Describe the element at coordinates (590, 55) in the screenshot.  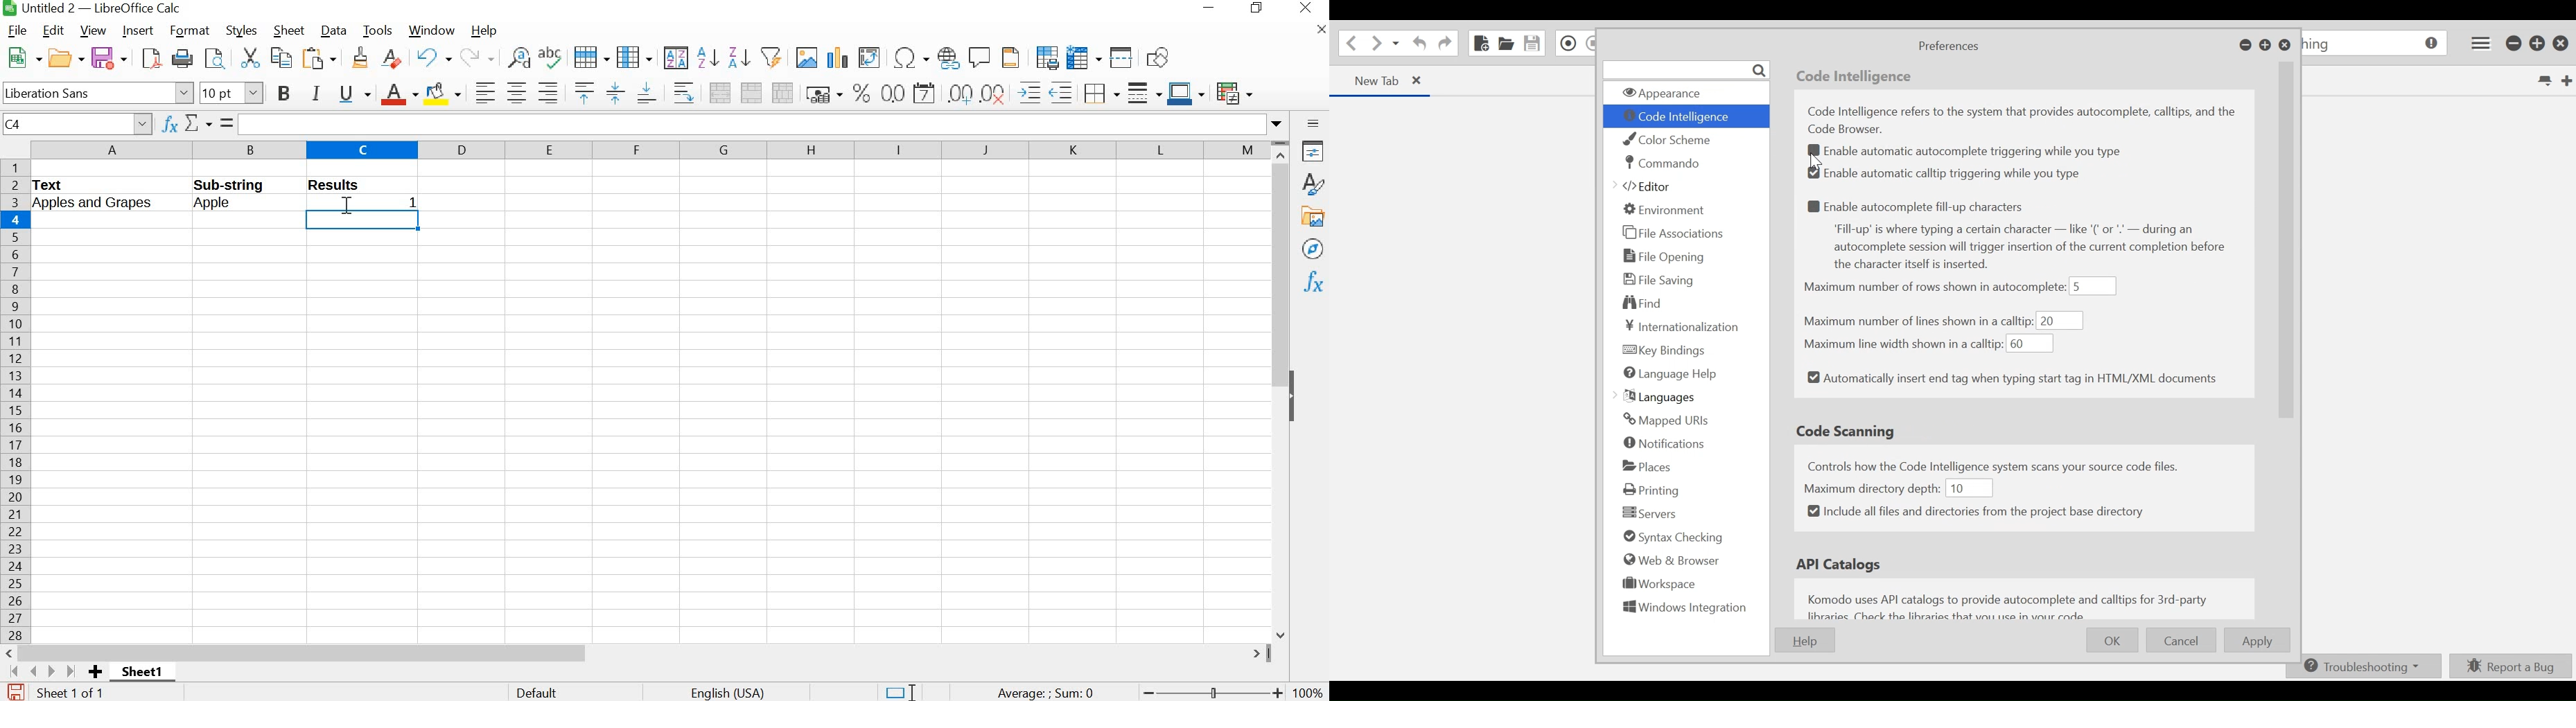
I see `row` at that location.